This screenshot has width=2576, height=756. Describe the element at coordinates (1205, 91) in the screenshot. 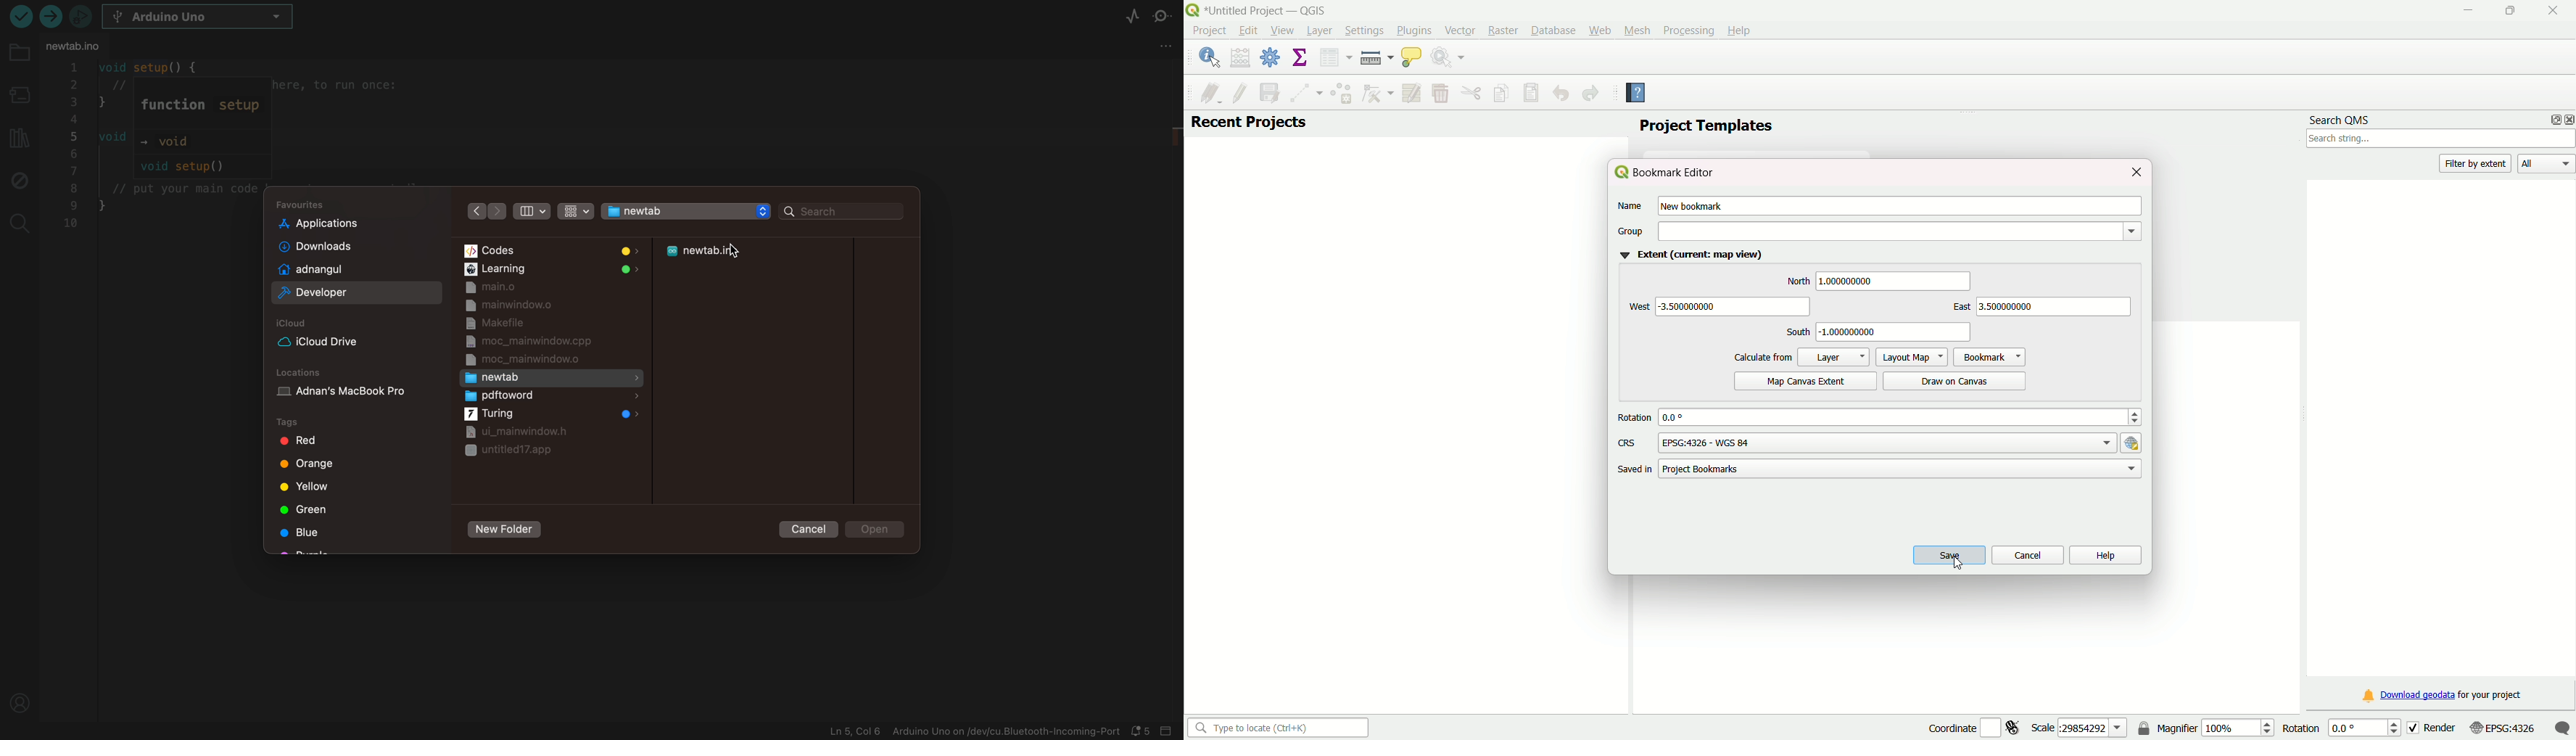

I see `current edit` at that location.